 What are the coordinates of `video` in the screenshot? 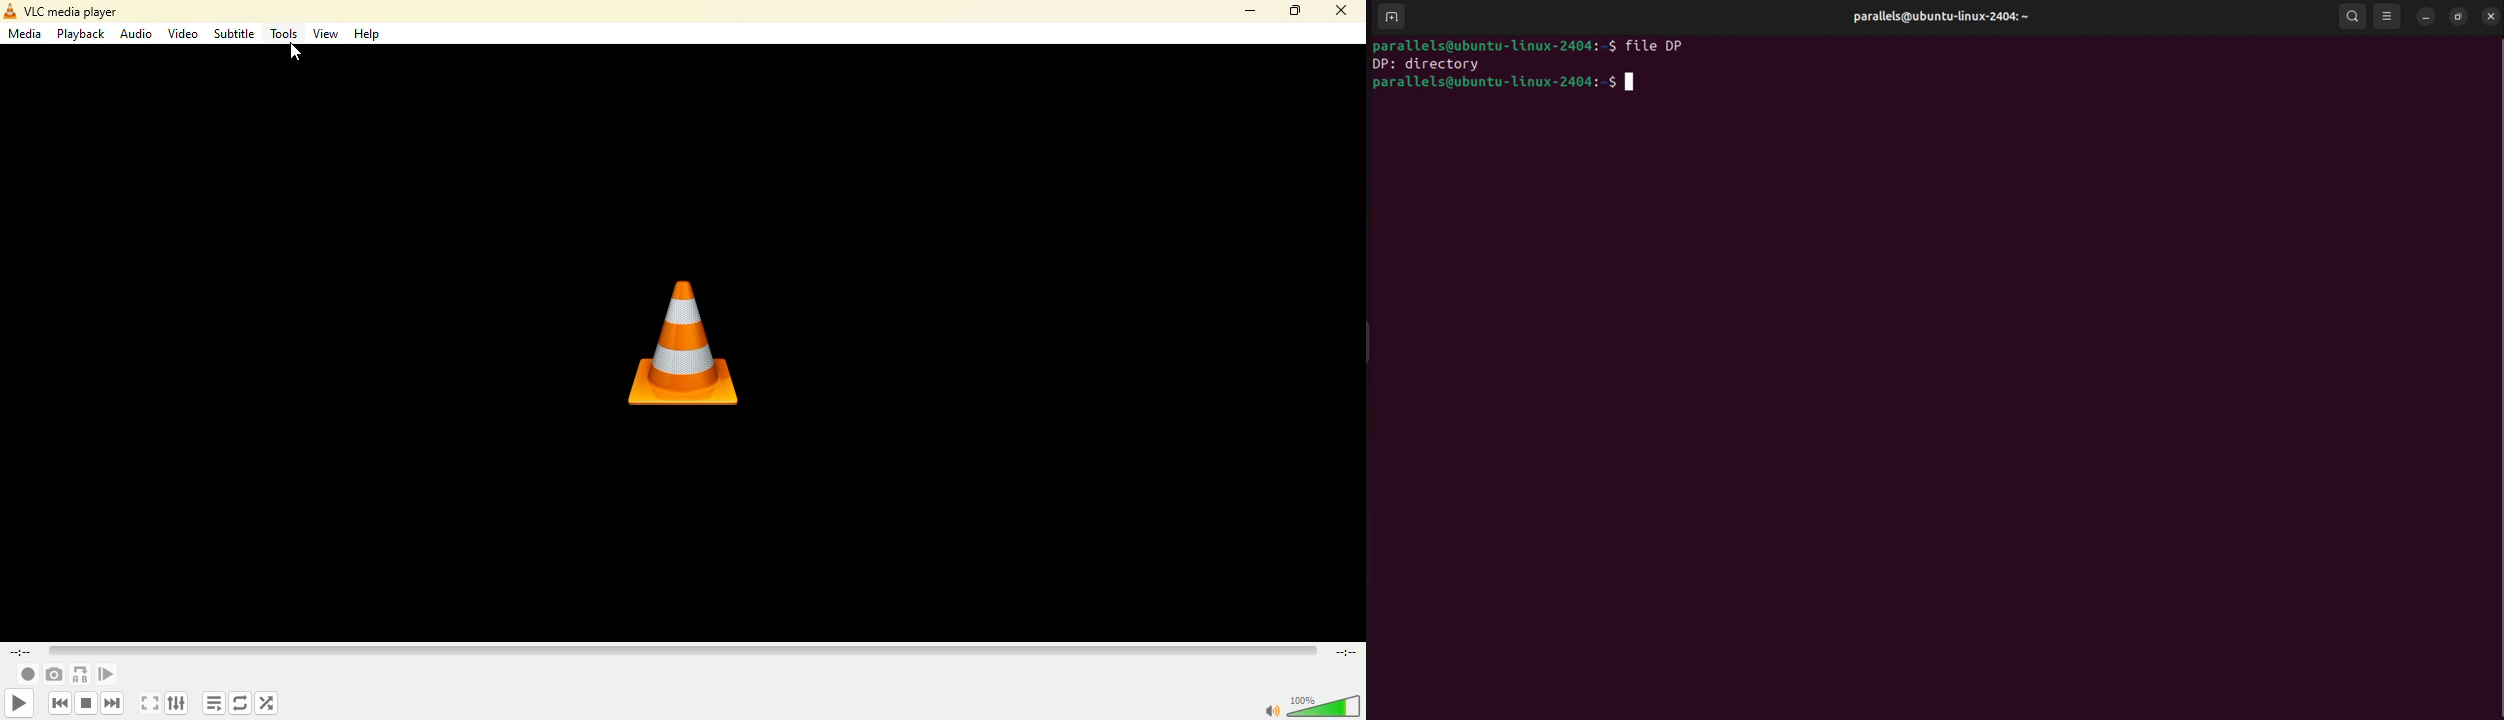 It's located at (183, 35).